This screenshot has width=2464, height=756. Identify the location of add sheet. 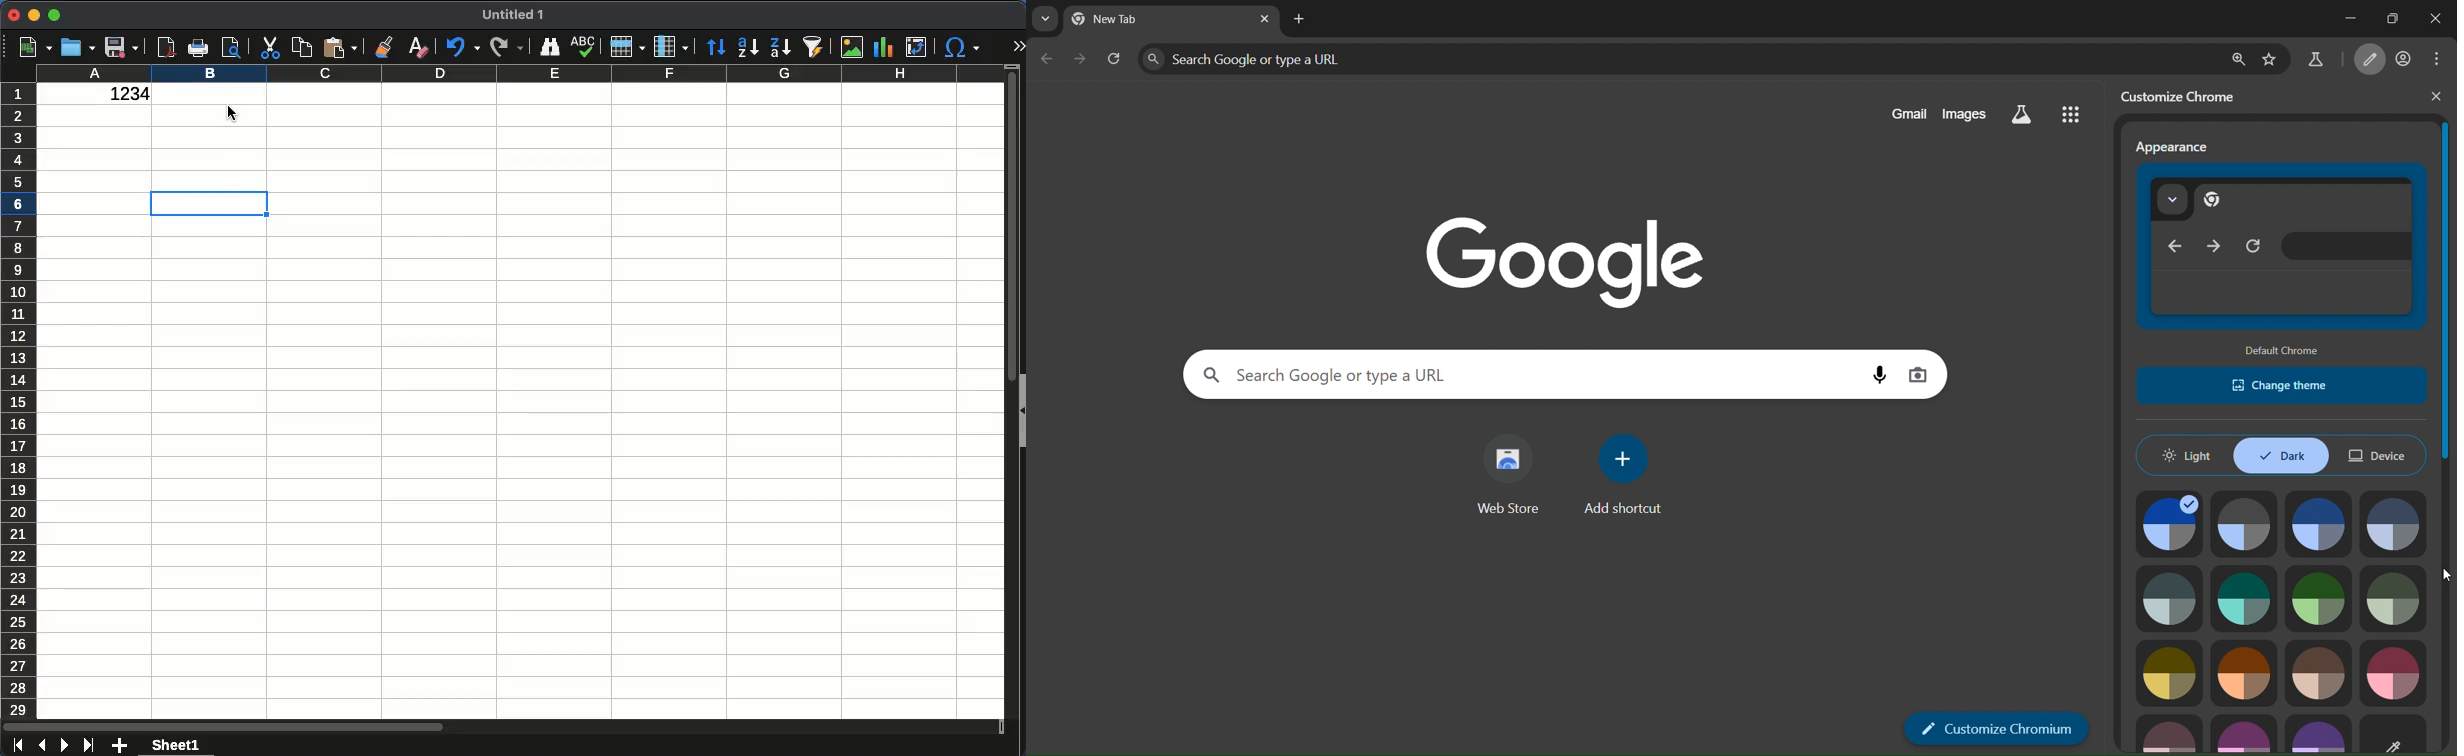
(121, 747).